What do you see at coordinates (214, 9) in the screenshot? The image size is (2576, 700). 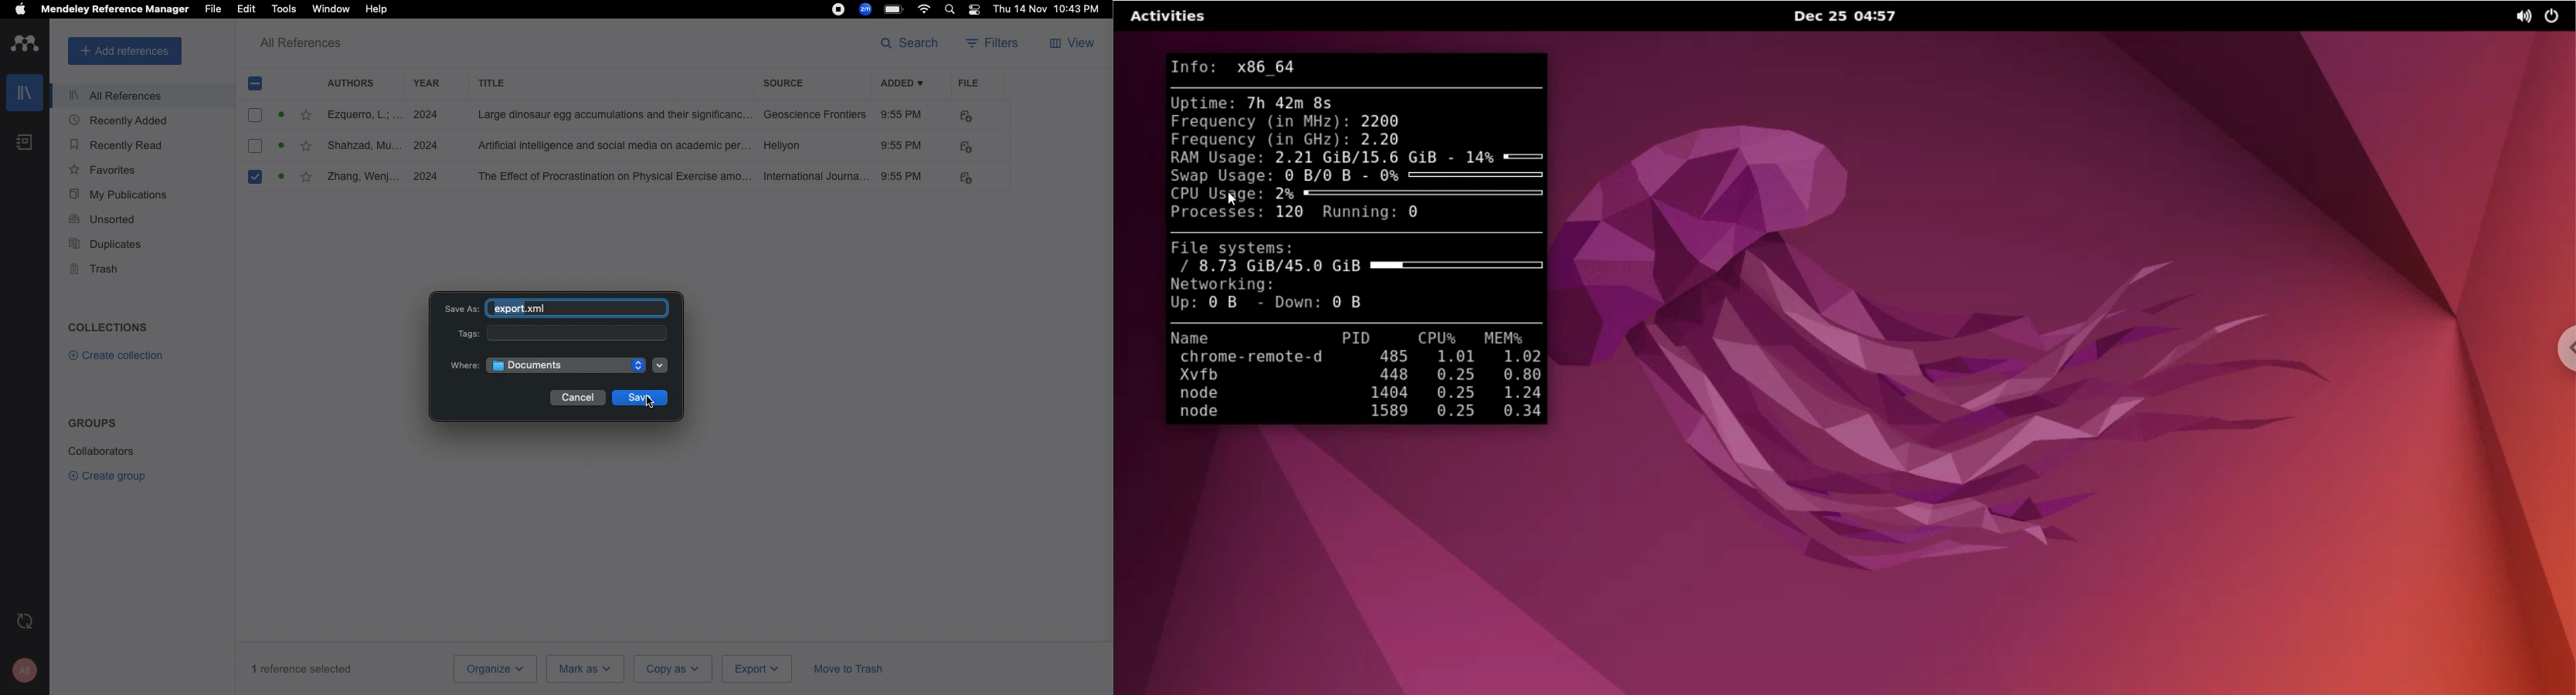 I see `File` at bounding box center [214, 9].